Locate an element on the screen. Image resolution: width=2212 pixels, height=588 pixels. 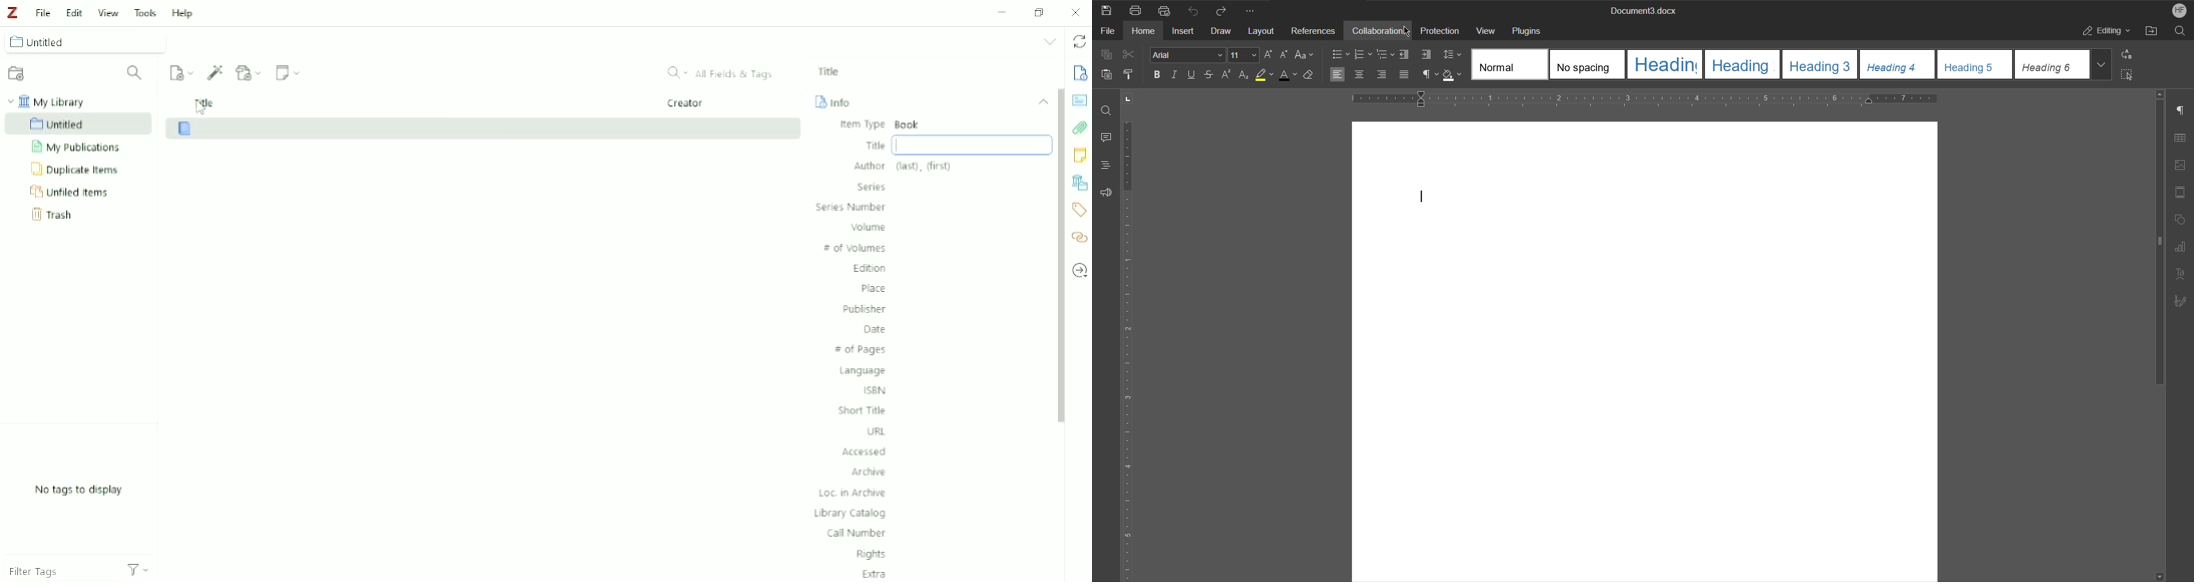
Filter Collections is located at coordinates (137, 73).